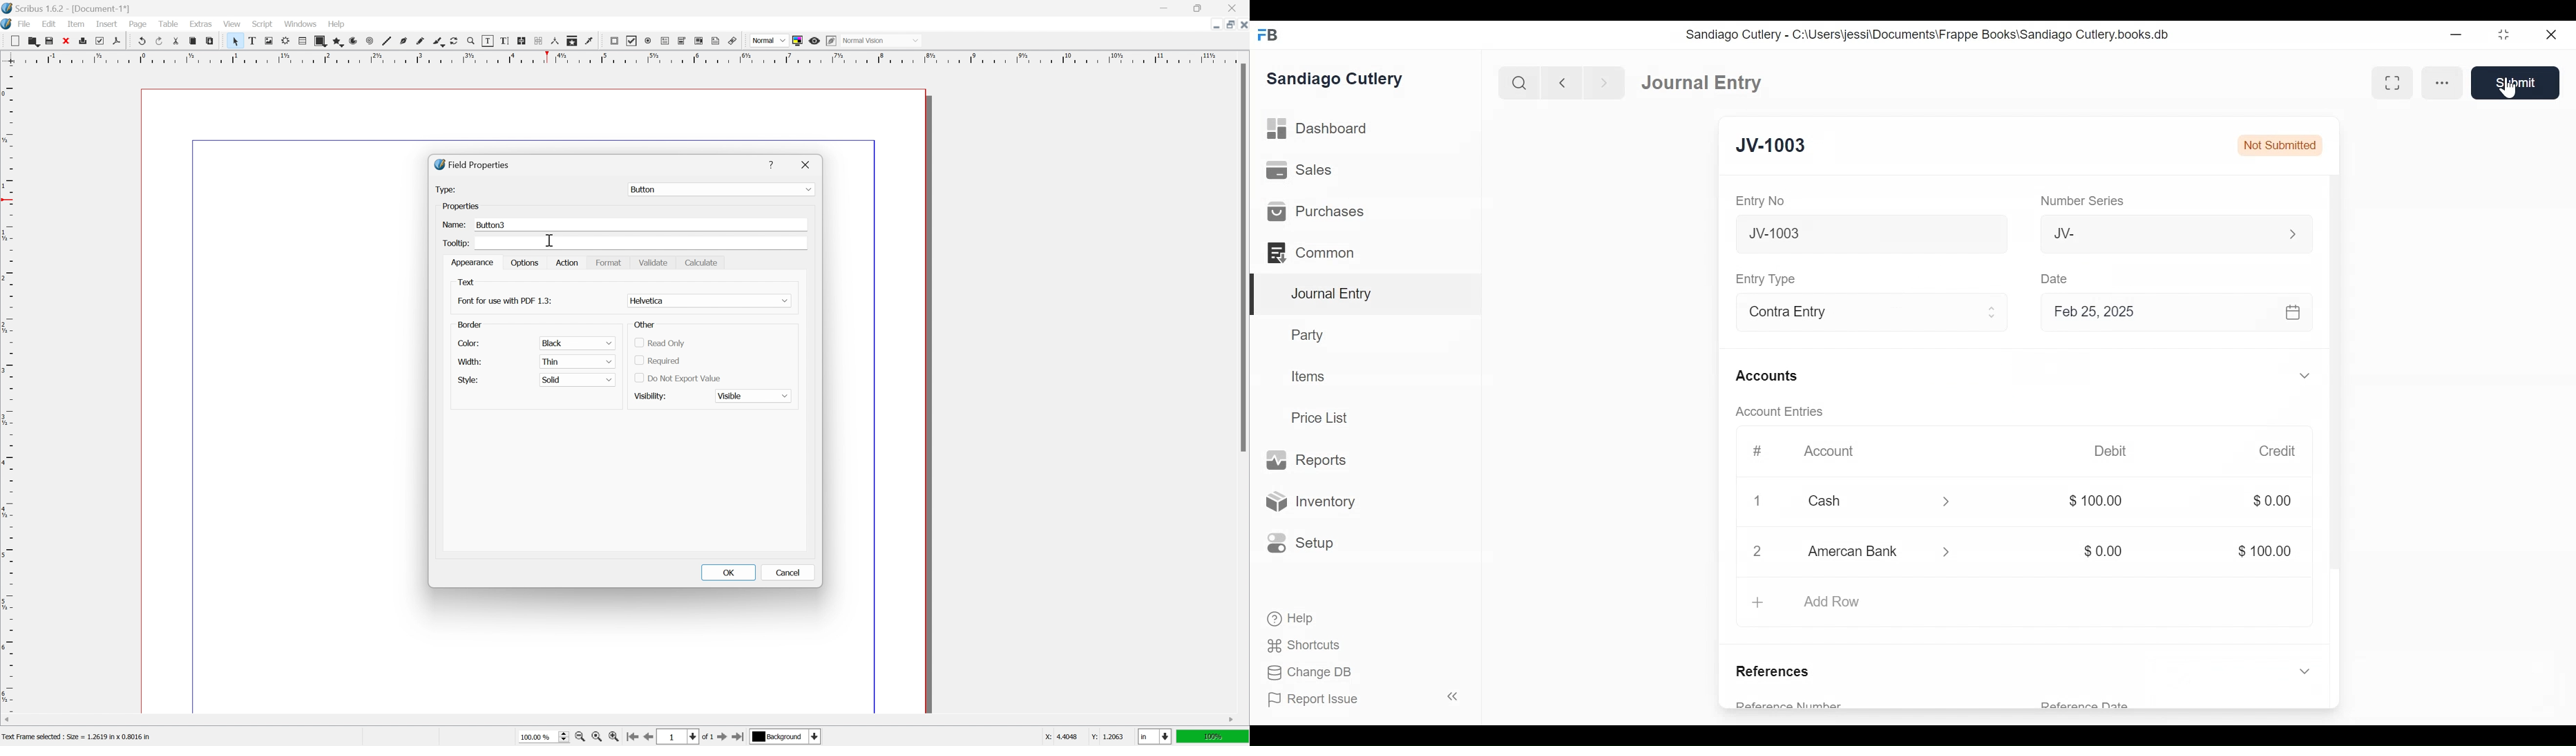 The image size is (2576, 756). What do you see at coordinates (1757, 551) in the screenshot?
I see `2` at bounding box center [1757, 551].